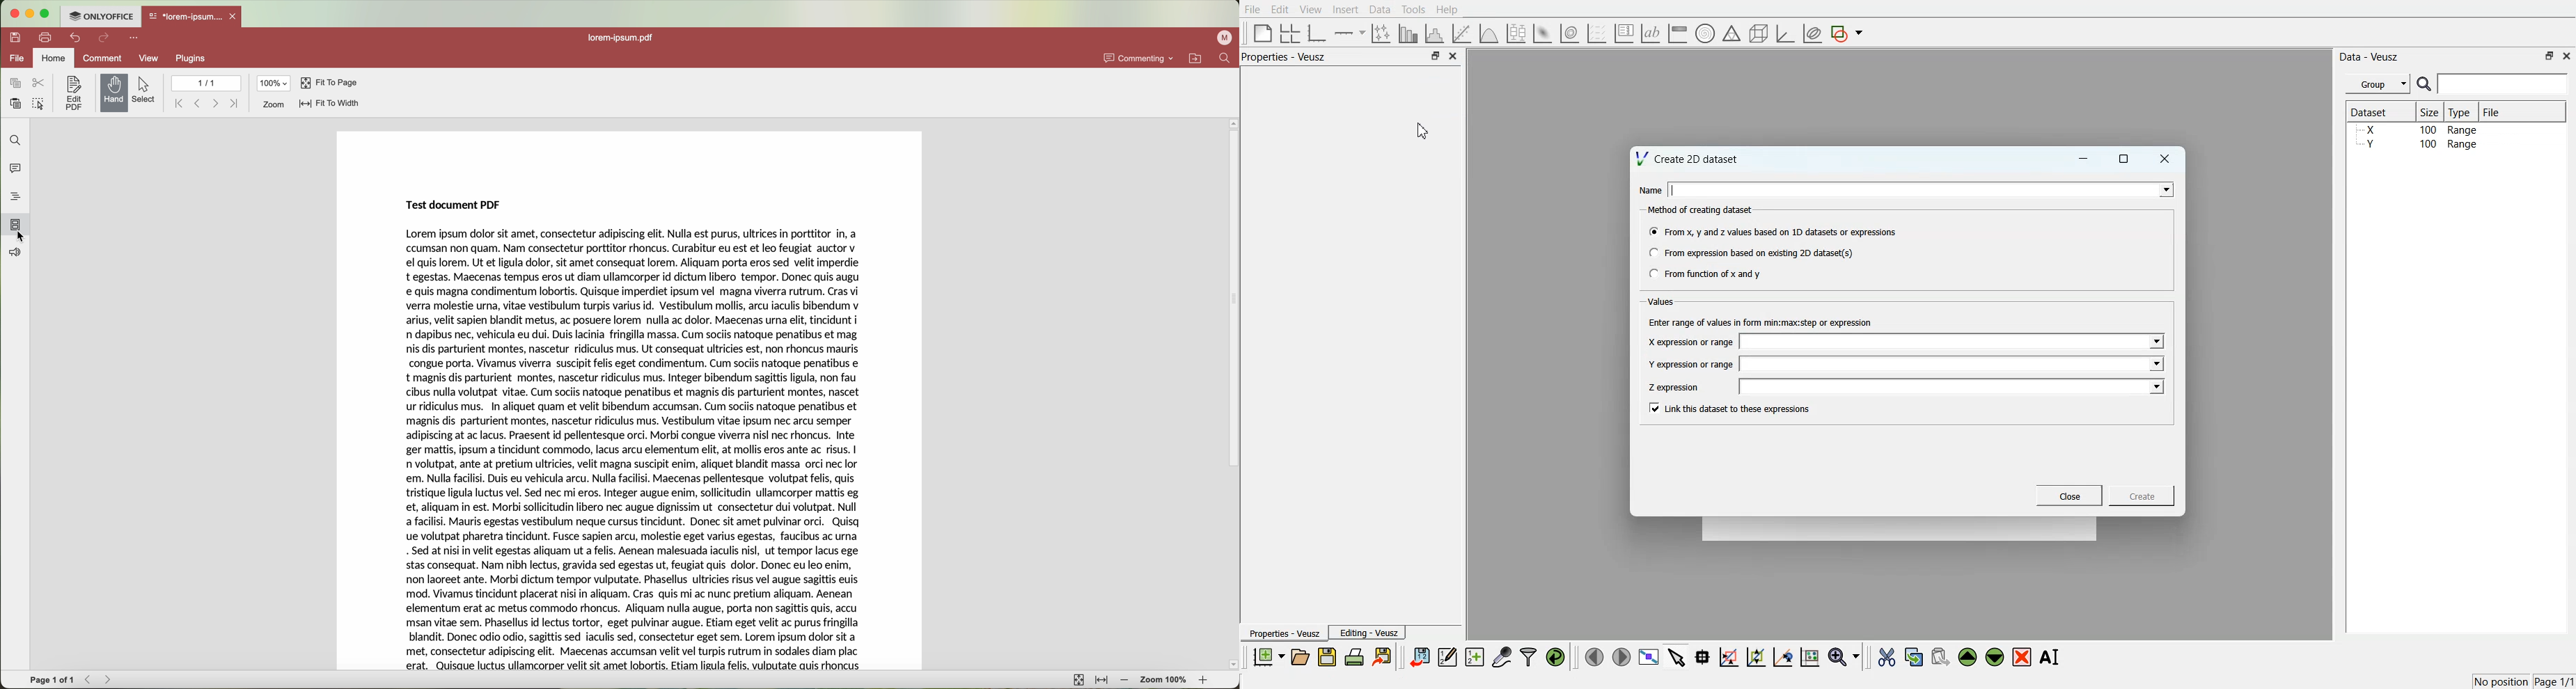 The width and height of the screenshot is (2576, 700). What do you see at coordinates (1596, 34) in the screenshot?
I see `Plot a vector field` at bounding box center [1596, 34].